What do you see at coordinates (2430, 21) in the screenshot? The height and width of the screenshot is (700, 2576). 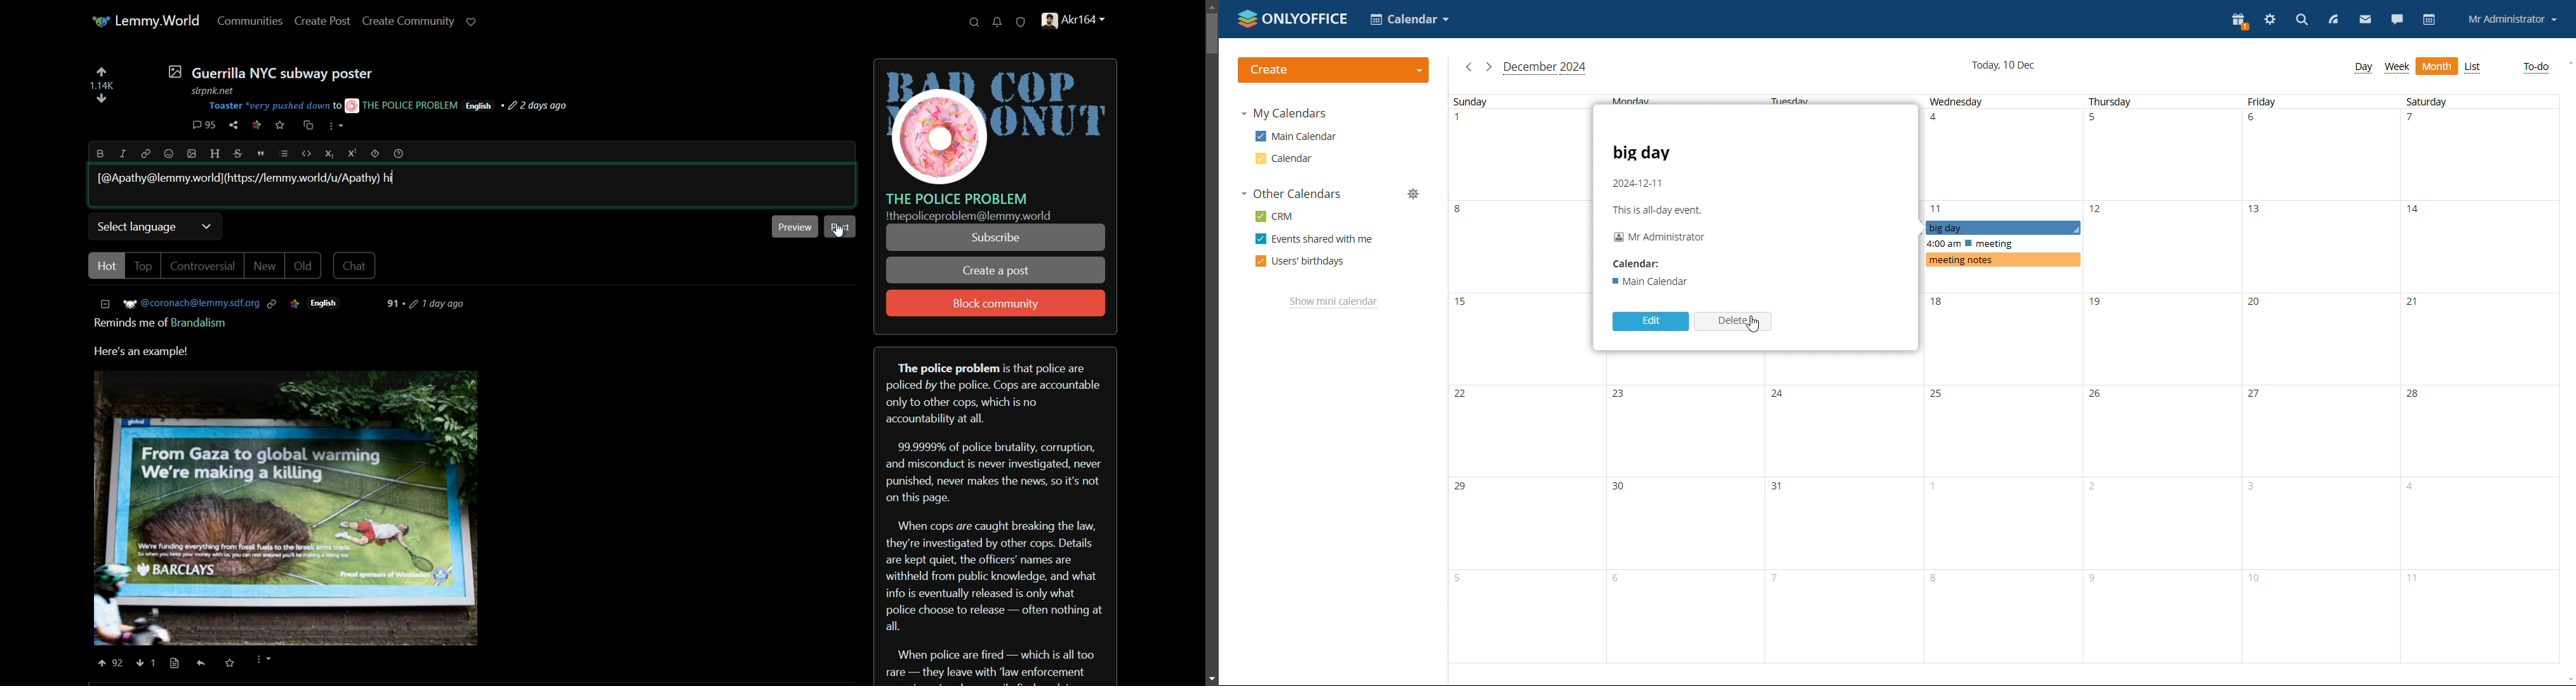 I see `calendar` at bounding box center [2430, 21].